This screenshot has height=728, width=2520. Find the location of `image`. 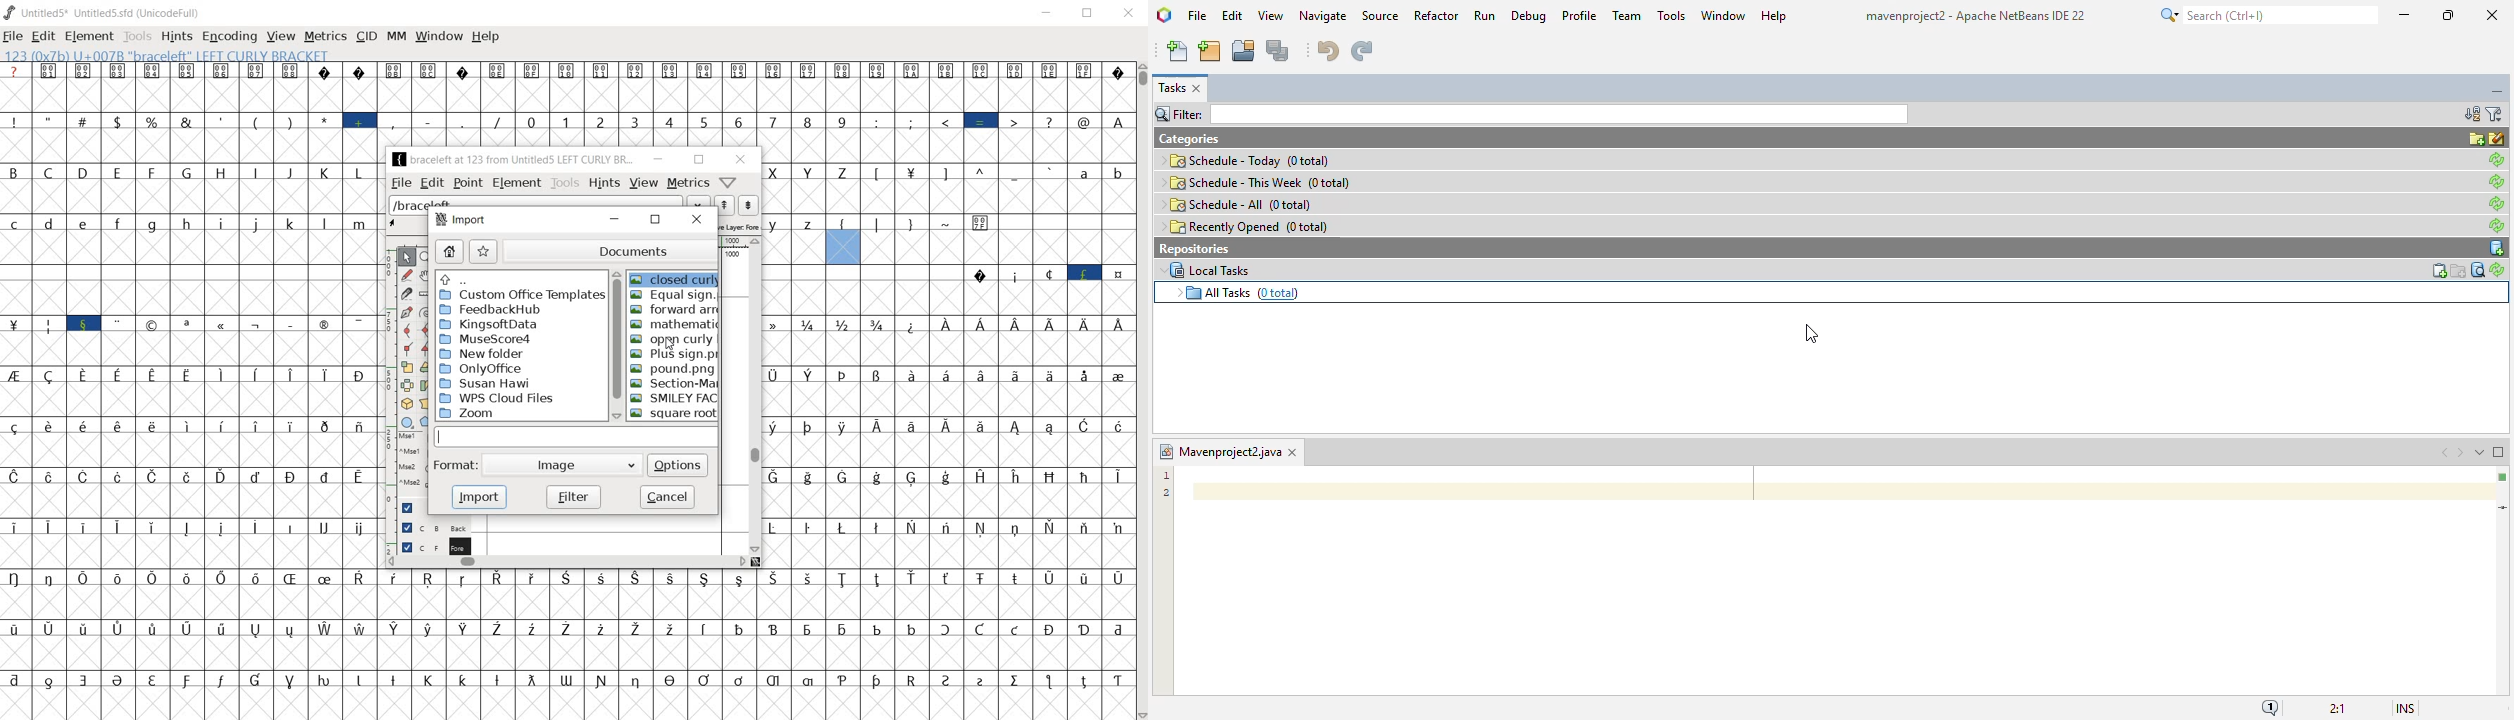

image is located at coordinates (561, 466).